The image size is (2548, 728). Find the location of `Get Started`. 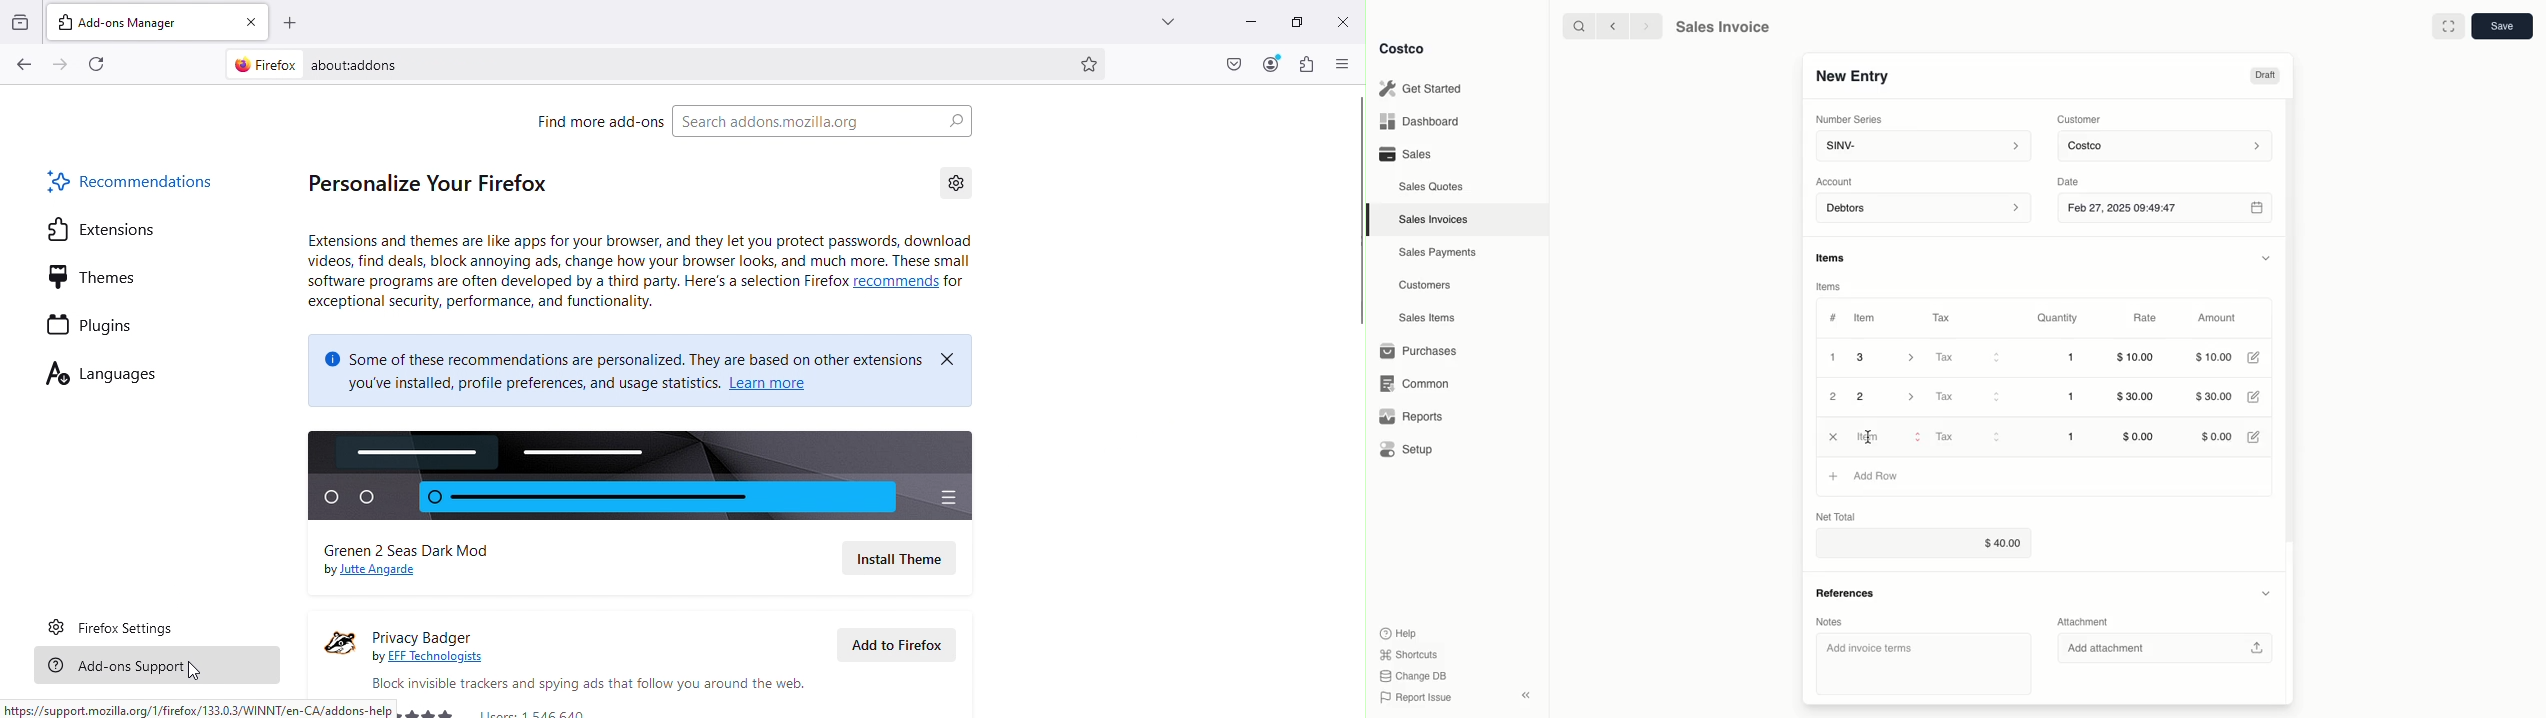

Get Started is located at coordinates (1423, 89).